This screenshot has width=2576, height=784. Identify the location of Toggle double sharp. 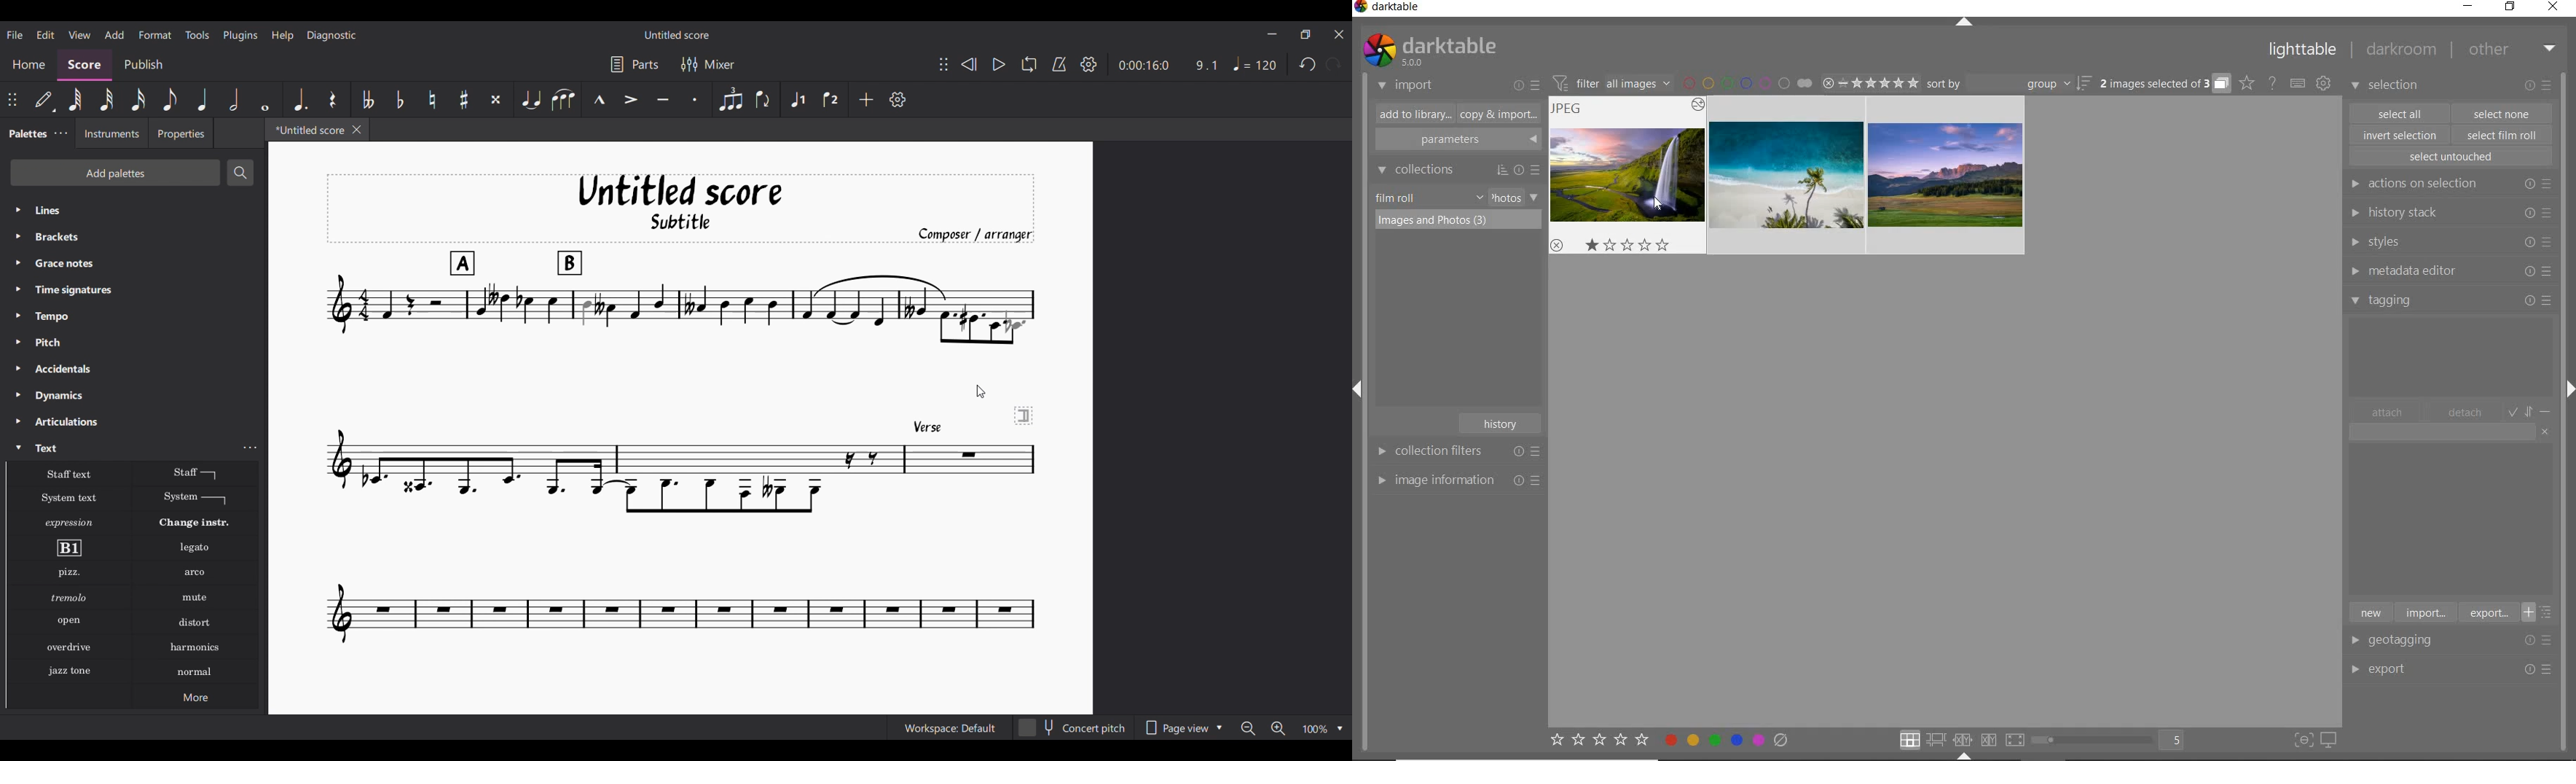
(496, 99).